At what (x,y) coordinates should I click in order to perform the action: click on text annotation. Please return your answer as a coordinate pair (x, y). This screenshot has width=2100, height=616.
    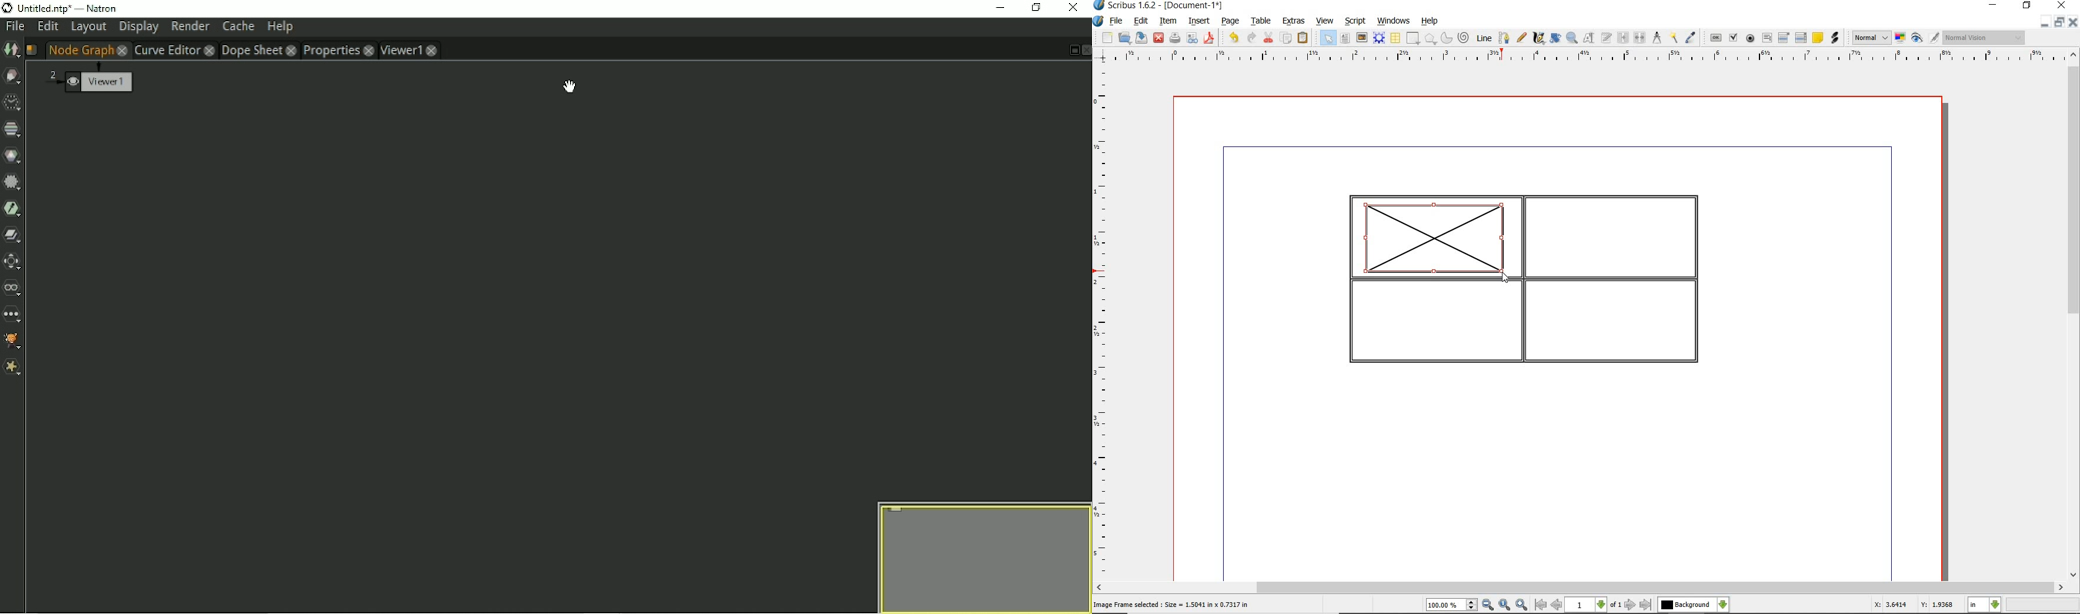
    Looking at the image, I should click on (1818, 38).